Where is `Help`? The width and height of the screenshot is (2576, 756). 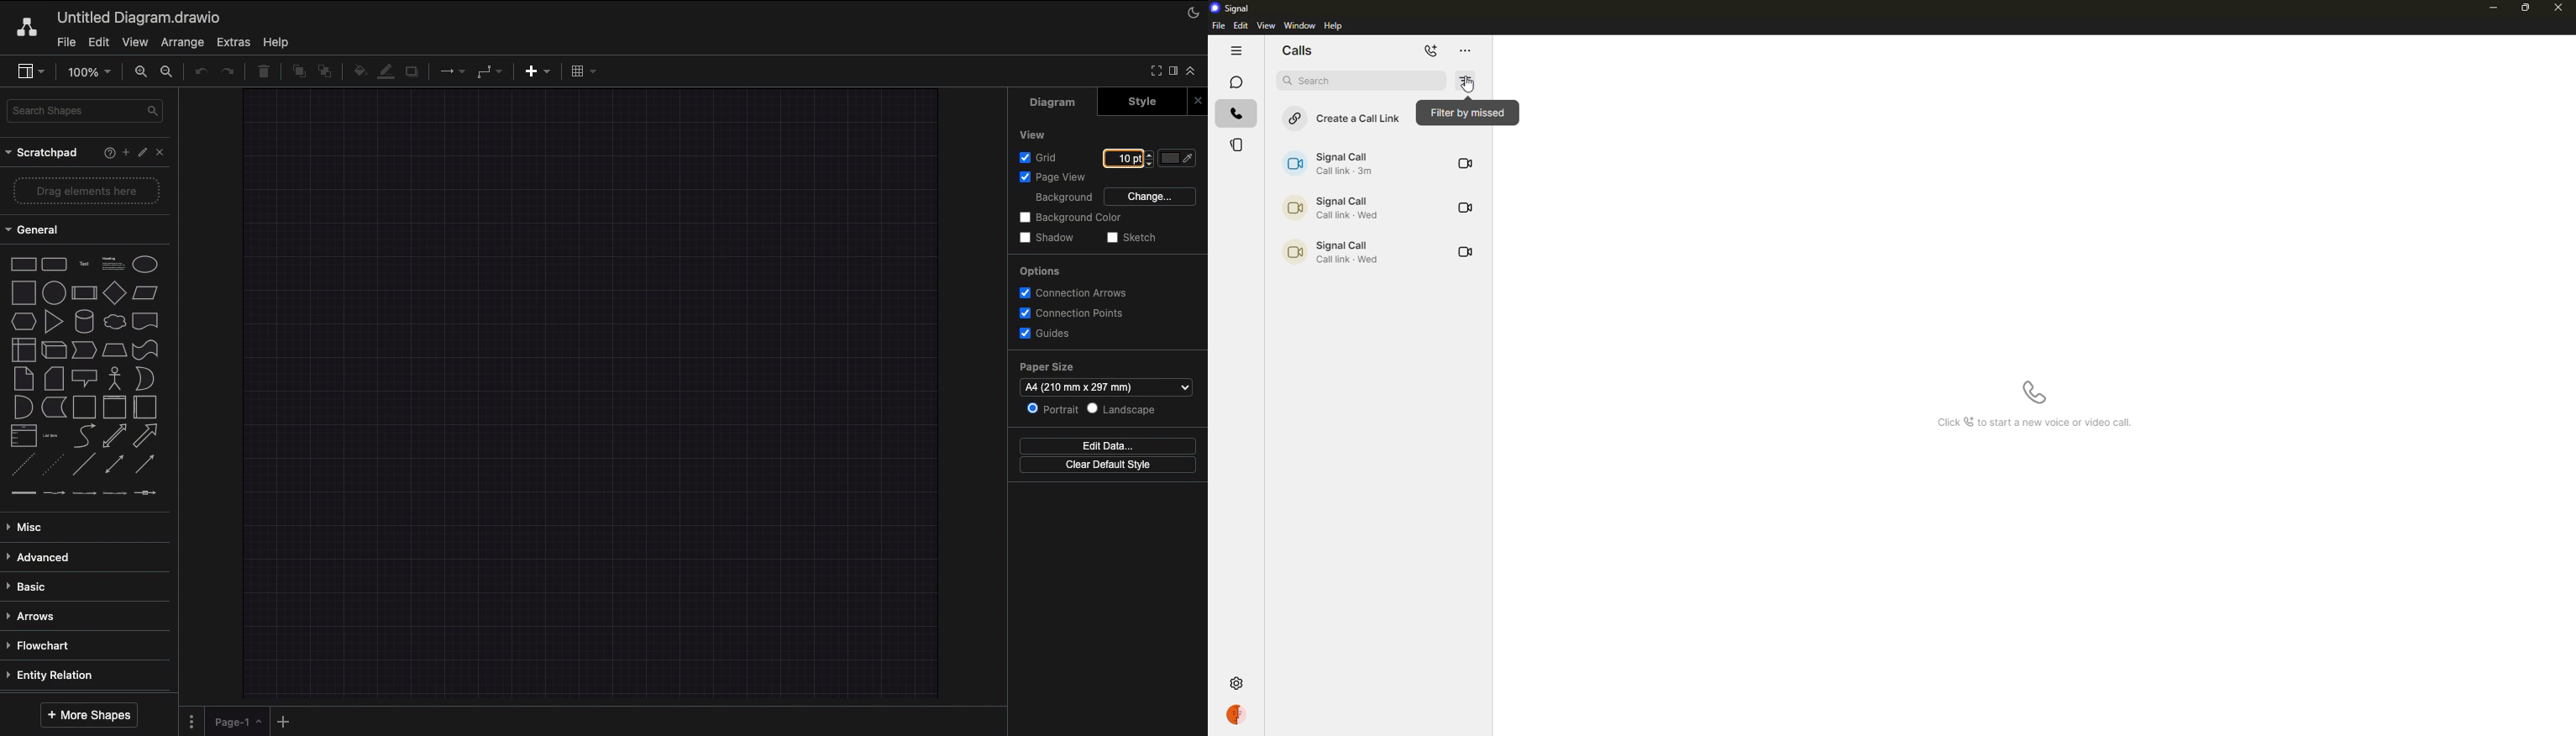
Help is located at coordinates (281, 42).